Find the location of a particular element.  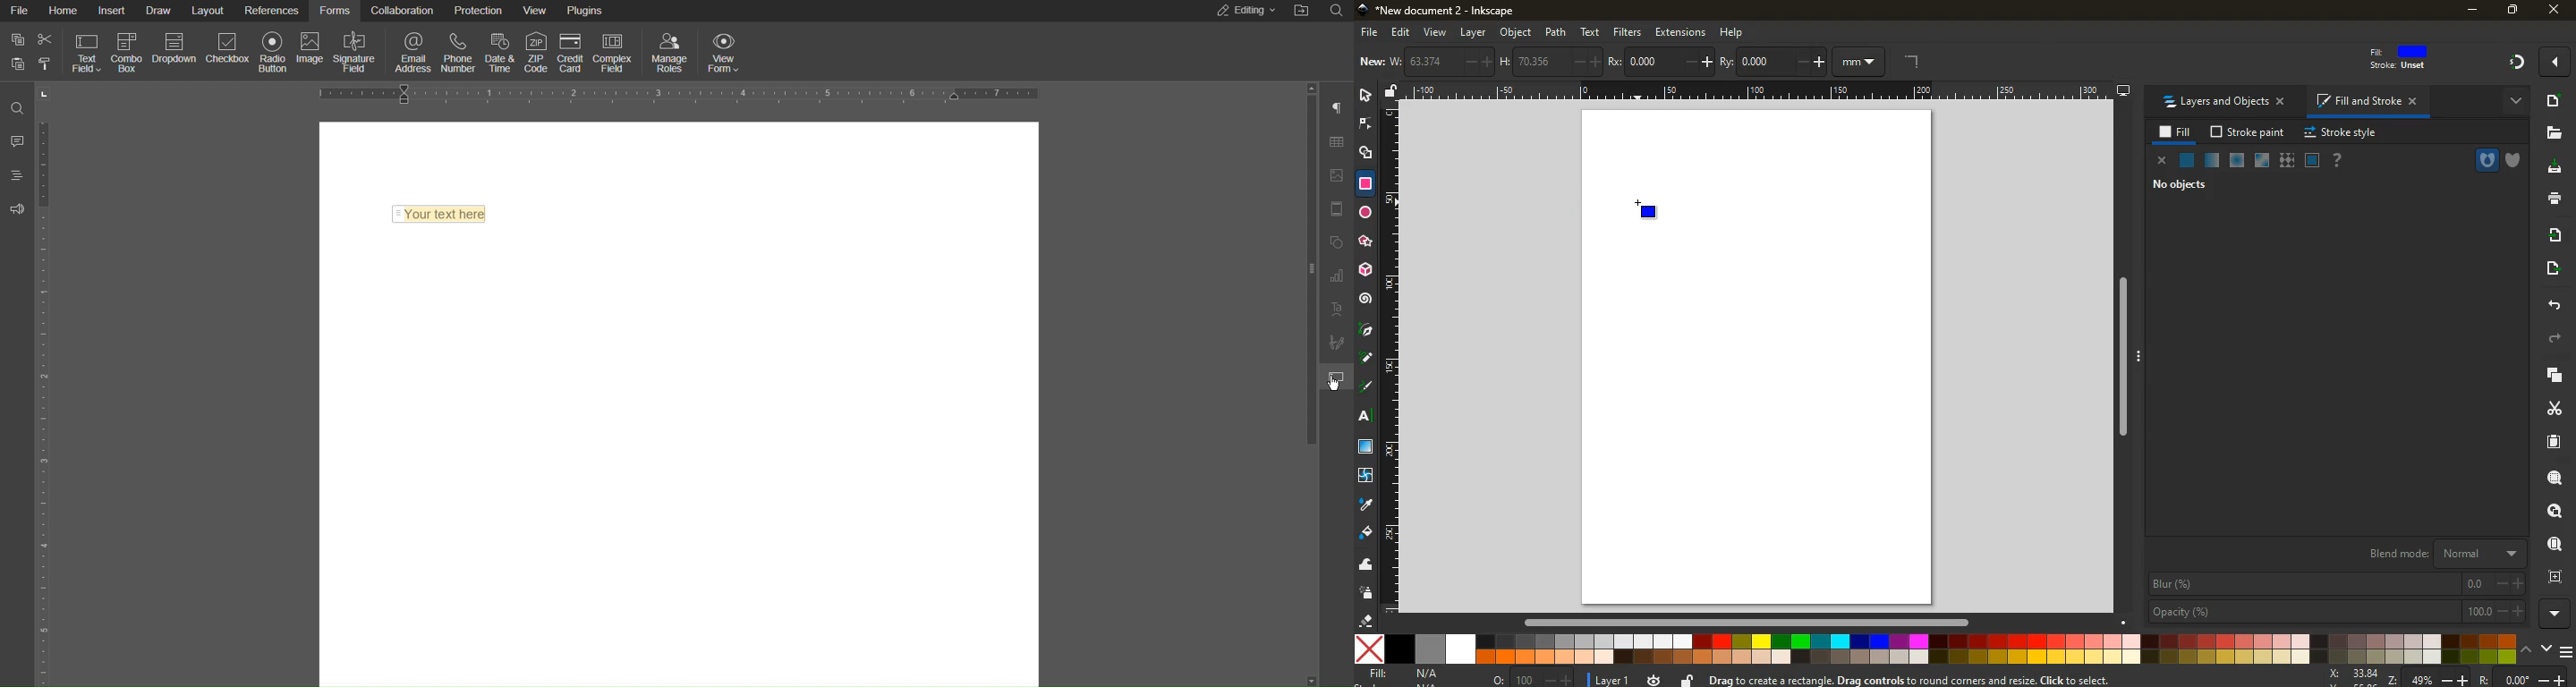

w is located at coordinates (1441, 62).